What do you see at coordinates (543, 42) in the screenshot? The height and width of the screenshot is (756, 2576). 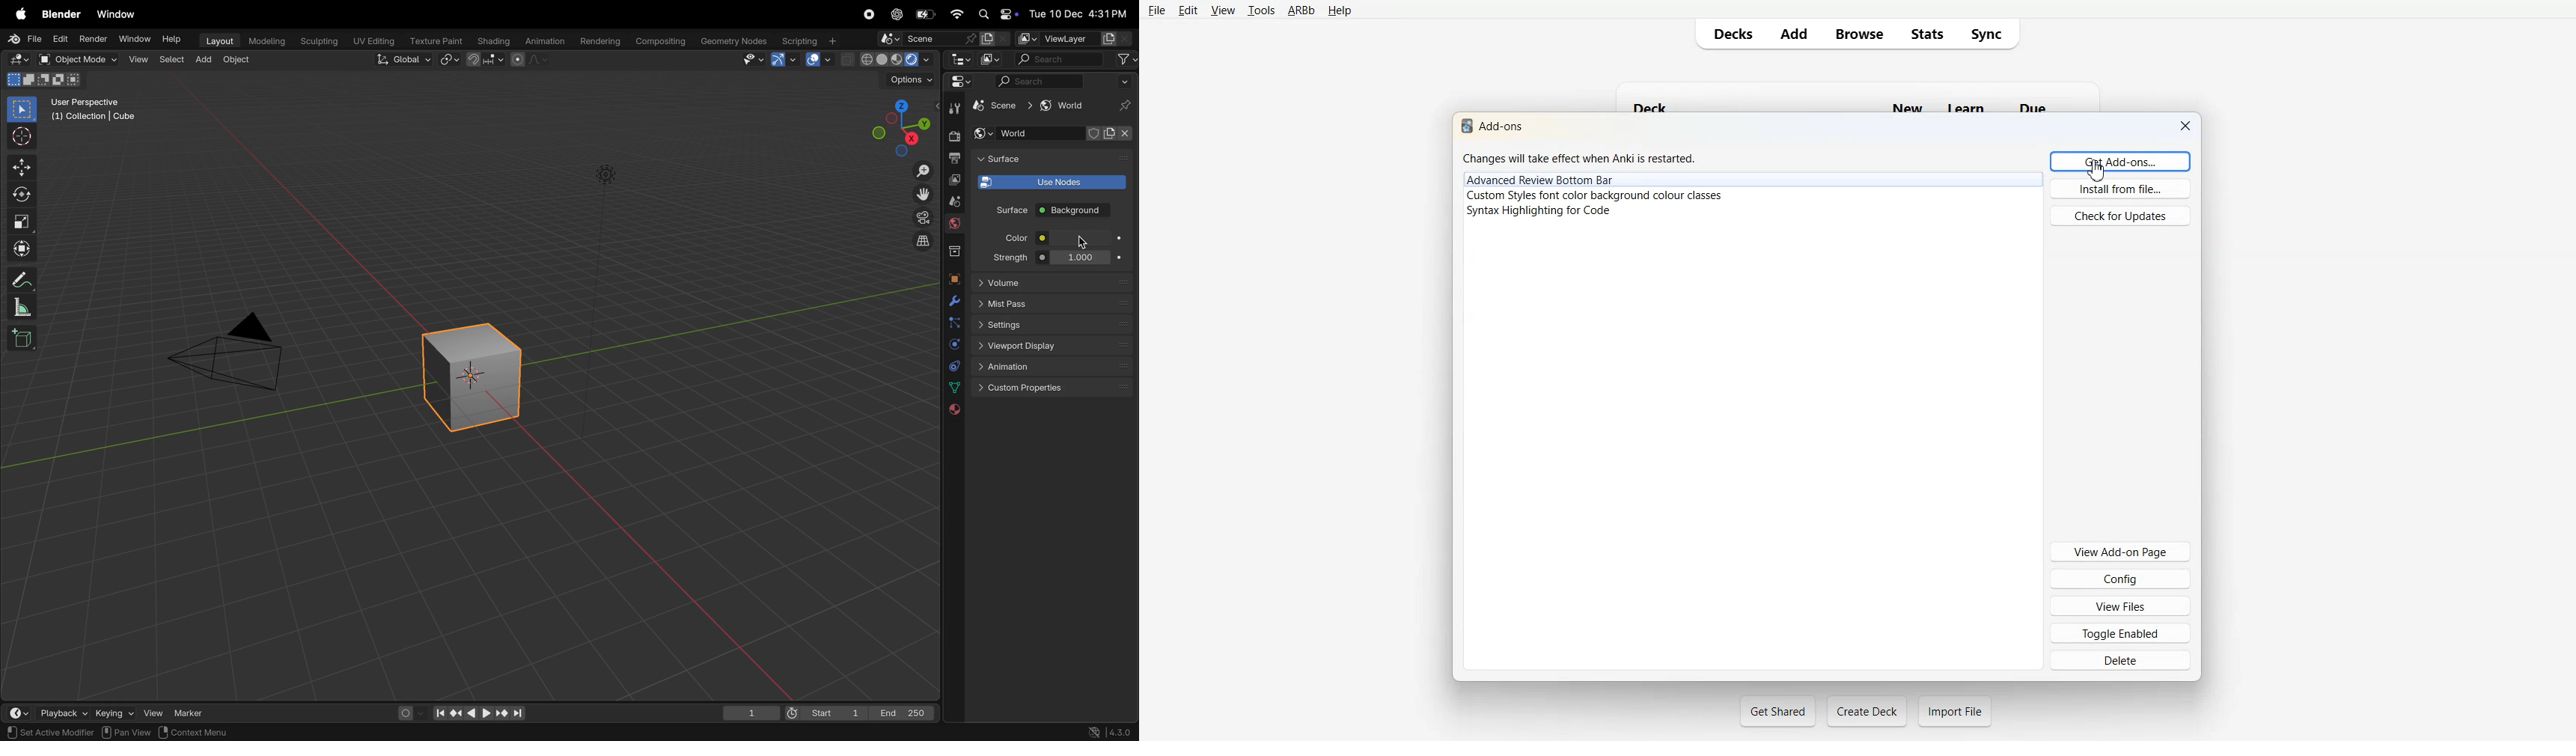 I see `Animation` at bounding box center [543, 42].